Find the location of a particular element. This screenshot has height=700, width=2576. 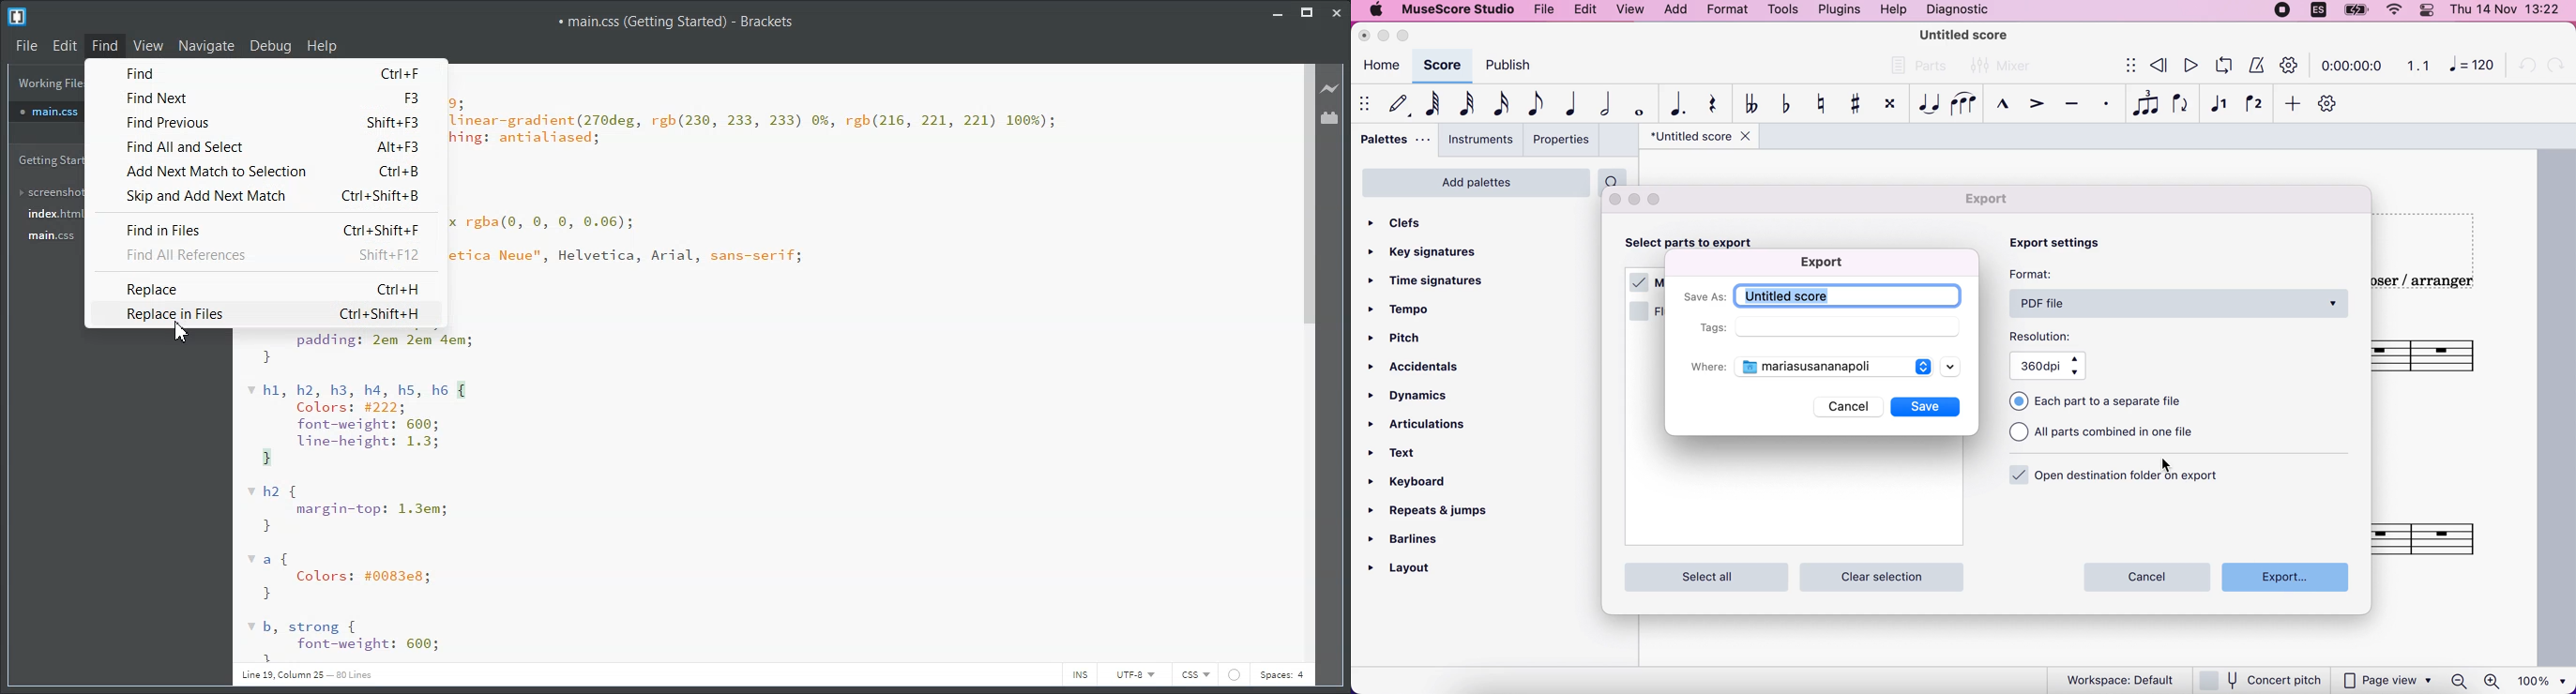

minimize is located at coordinates (1384, 36).